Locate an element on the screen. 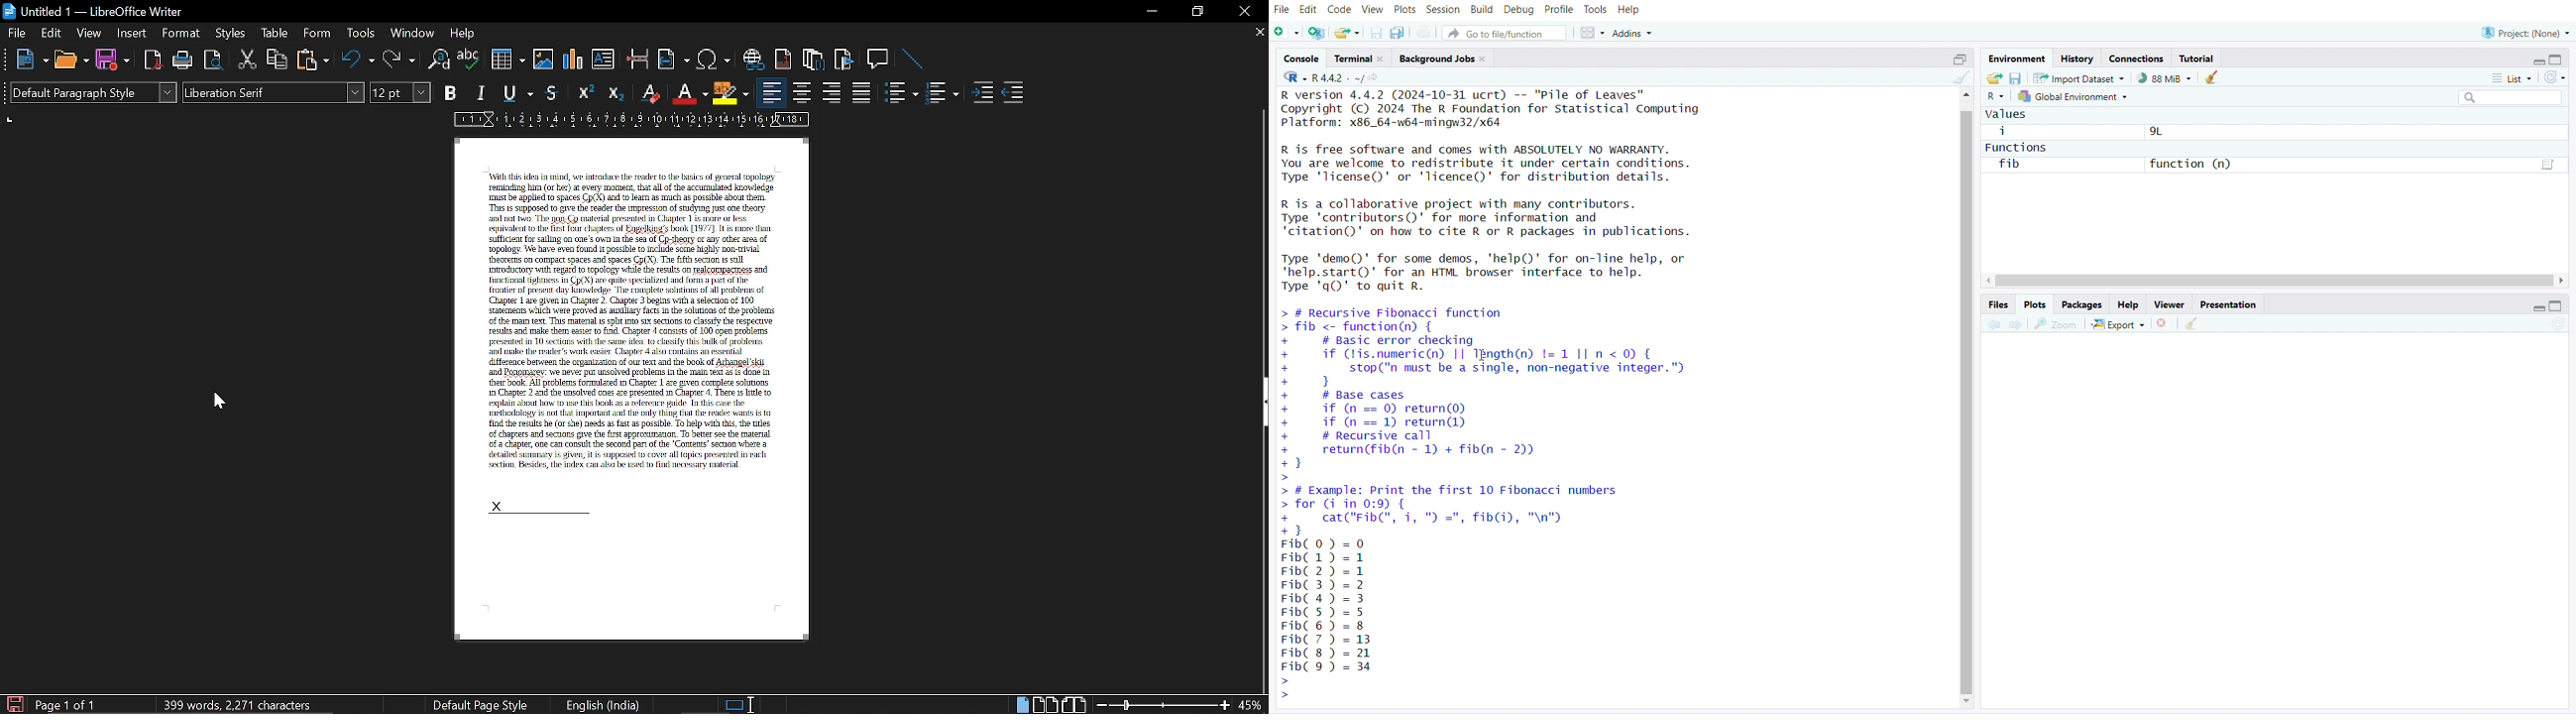  clear all objects is located at coordinates (2211, 78).